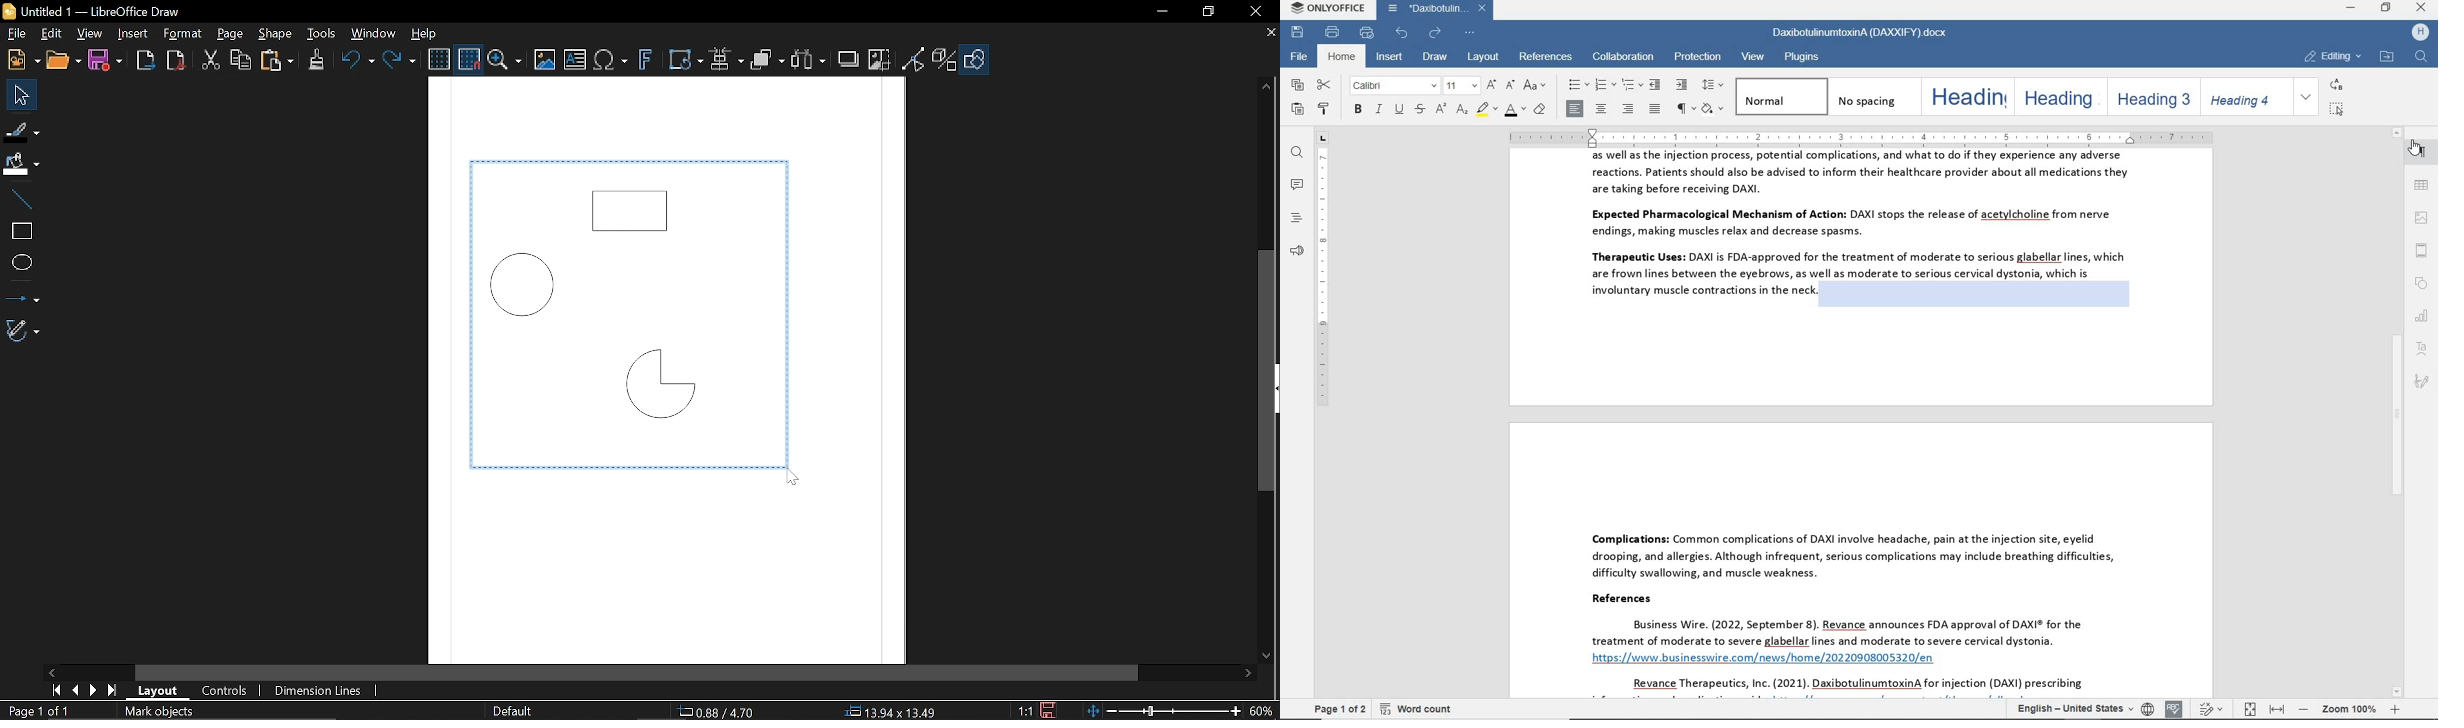  Describe the element at coordinates (717, 711) in the screenshot. I see `0.88/ 4.70 (cursor position) ` at that location.